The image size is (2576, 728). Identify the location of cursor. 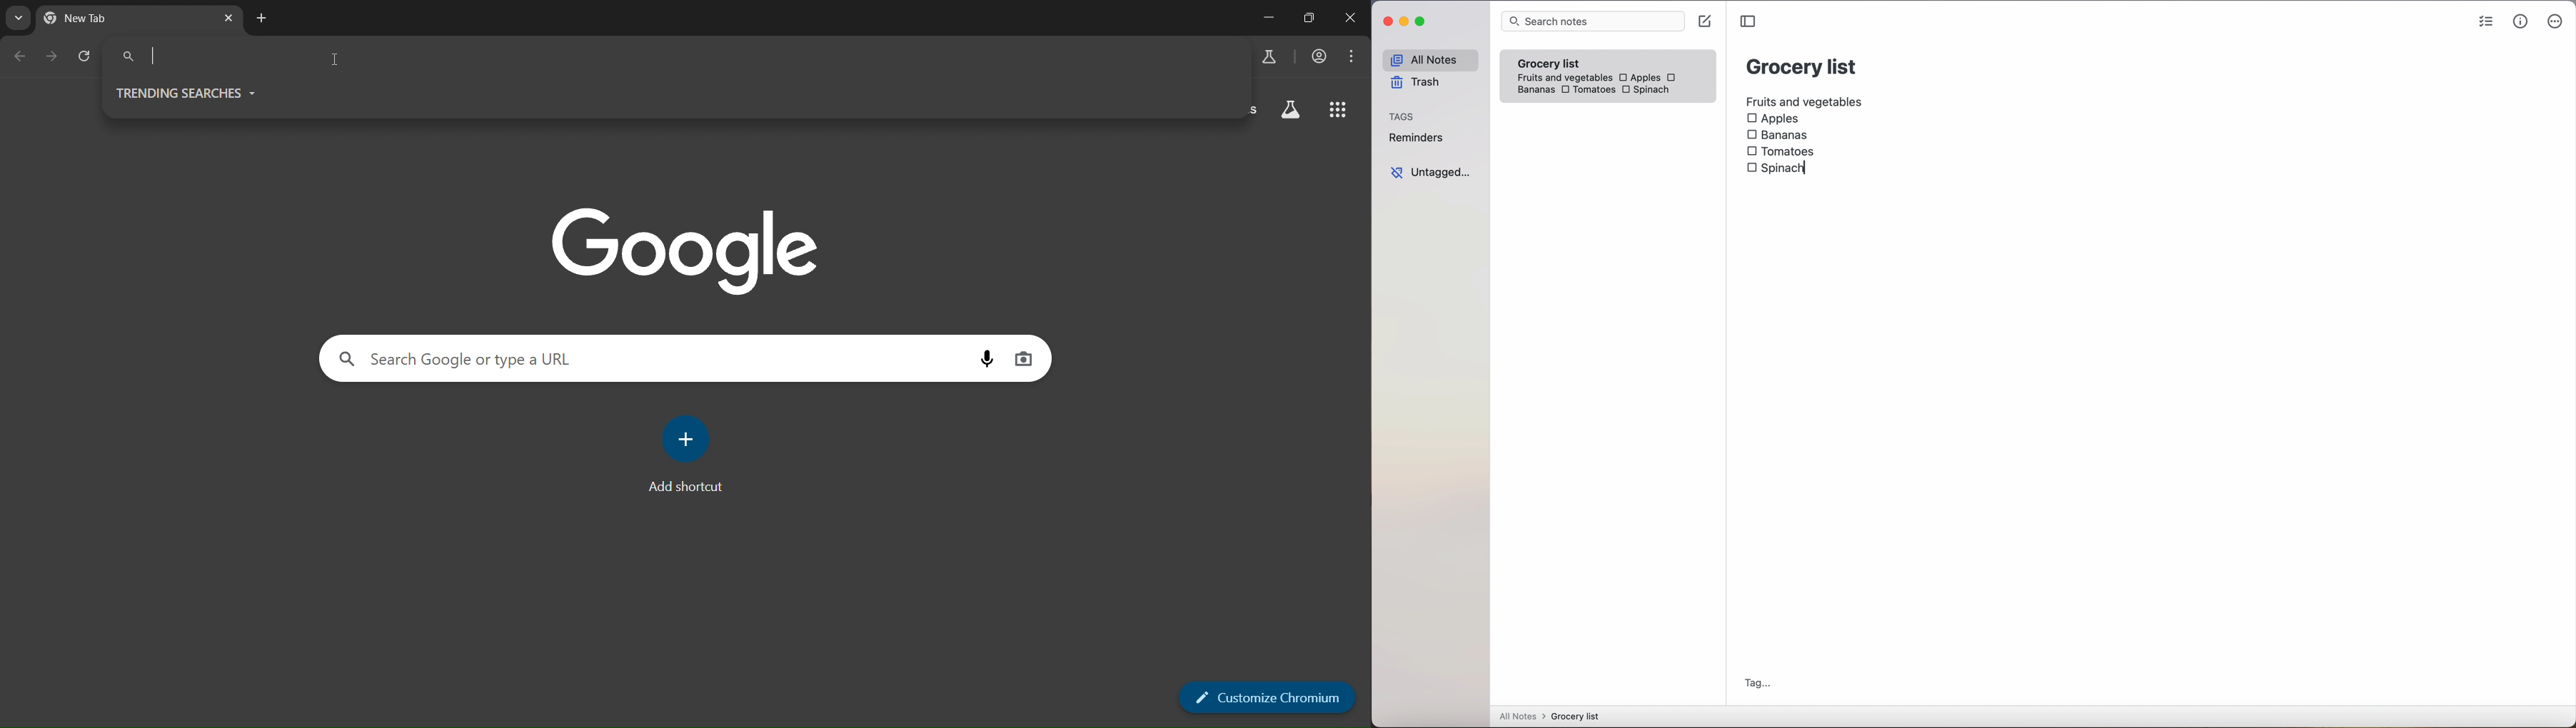
(338, 62).